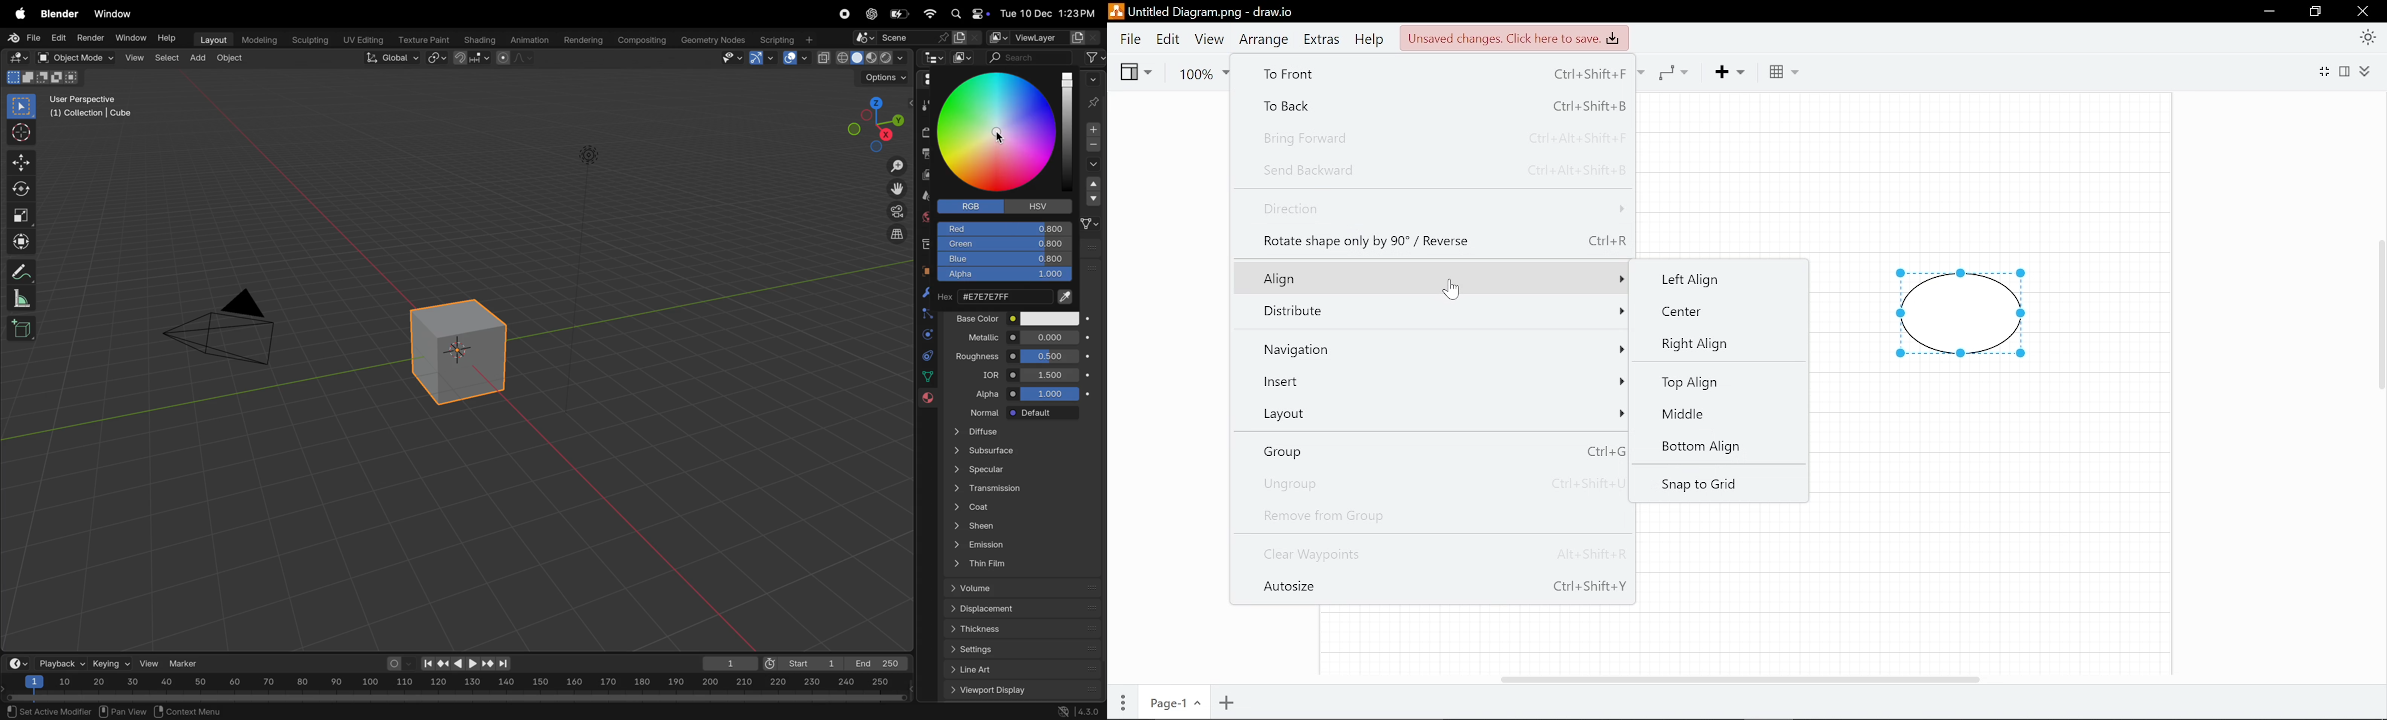 The width and height of the screenshot is (2408, 728). What do you see at coordinates (895, 211) in the screenshot?
I see `camera` at bounding box center [895, 211].